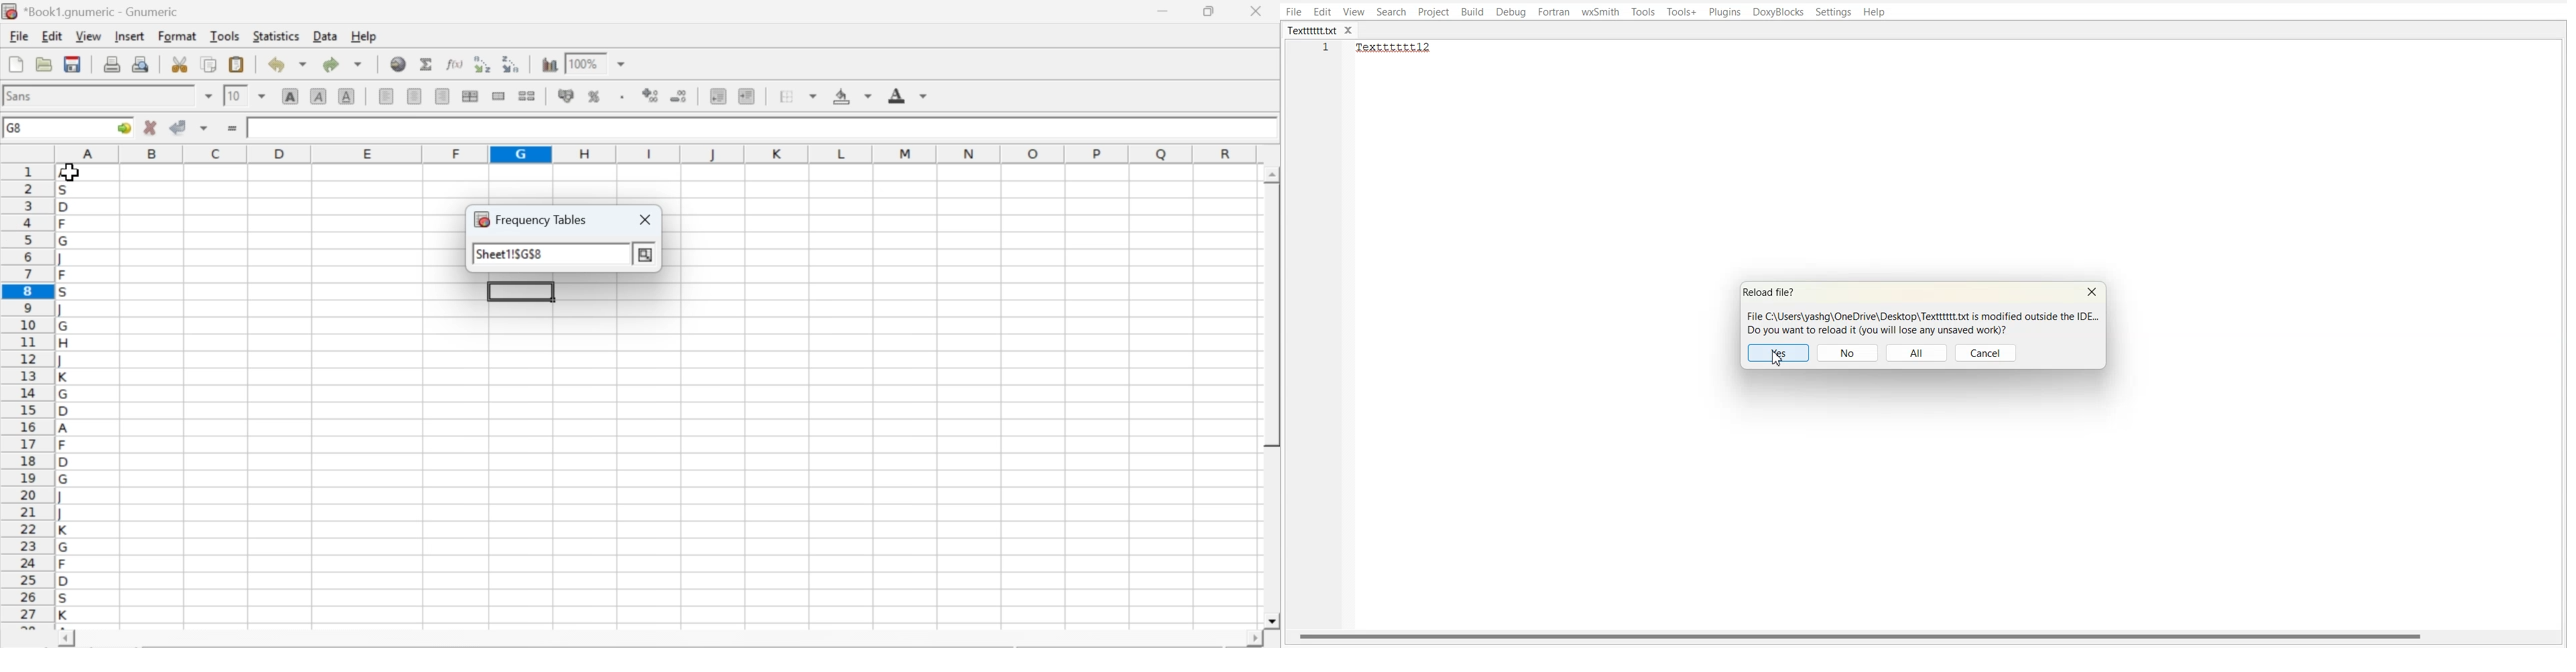 Image resolution: width=2576 pixels, height=672 pixels. What do you see at coordinates (262, 95) in the screenshot?
I see `drop down` at bounding box center [262, 95].